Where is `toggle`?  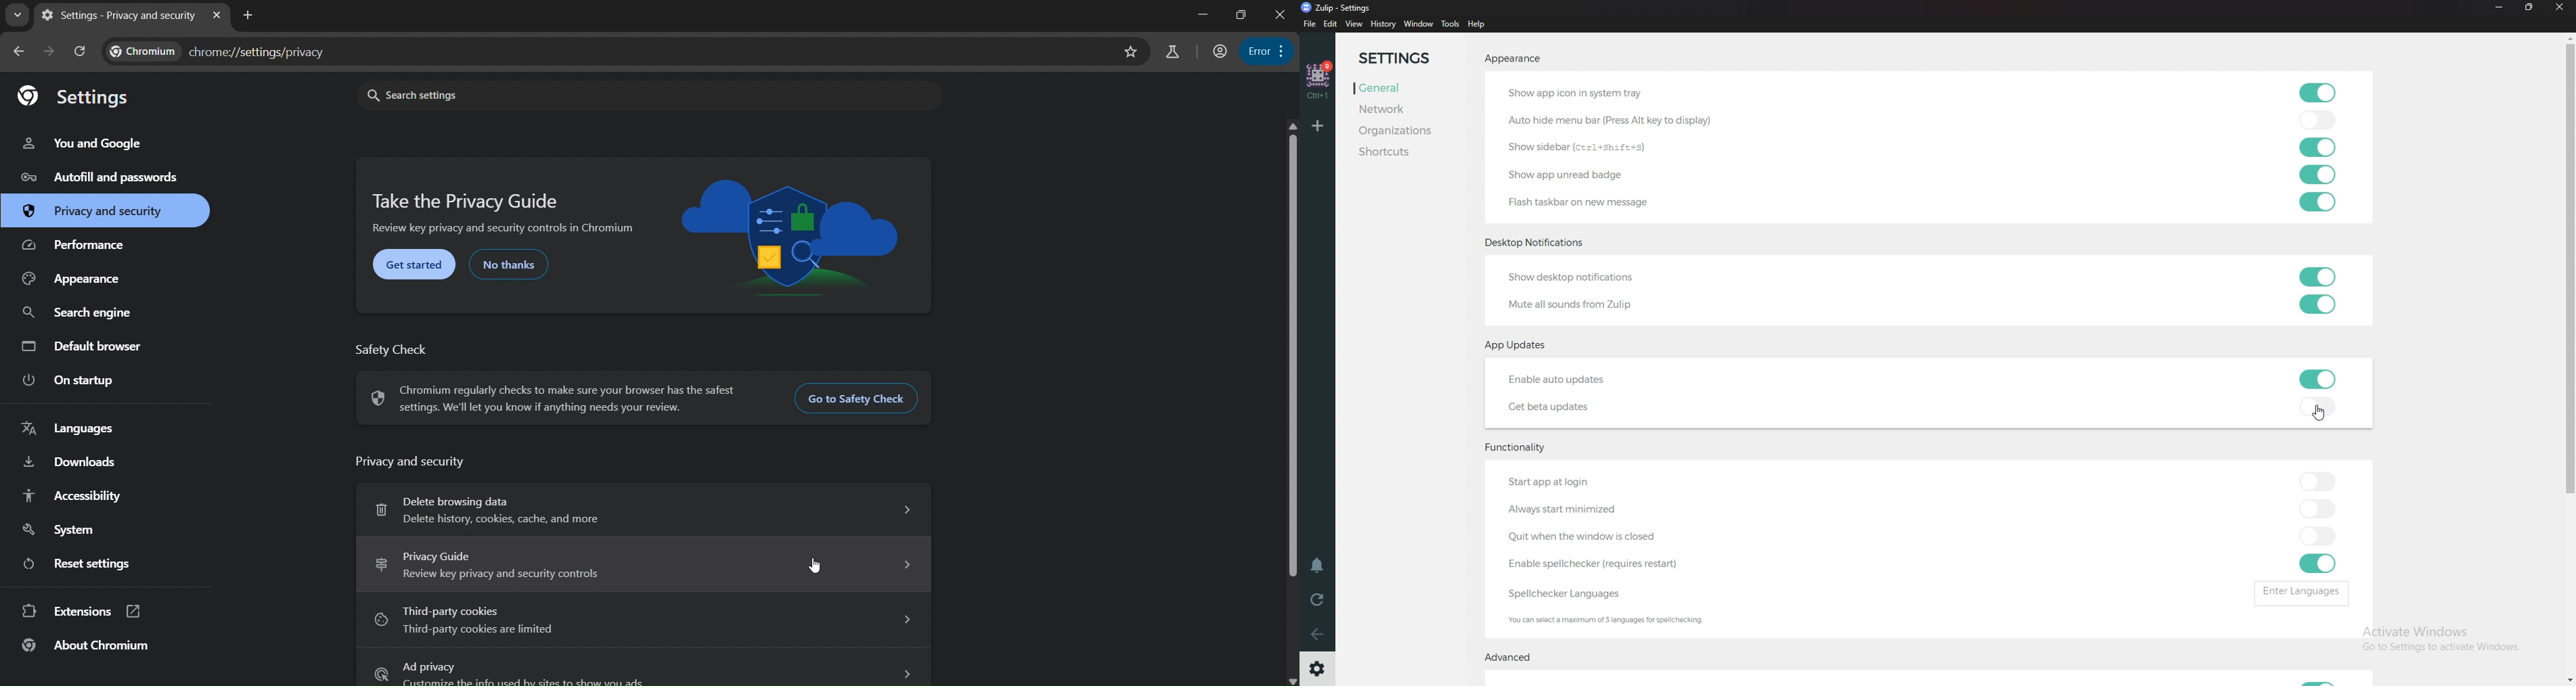
toggle is located at coordinates (2315, 93).